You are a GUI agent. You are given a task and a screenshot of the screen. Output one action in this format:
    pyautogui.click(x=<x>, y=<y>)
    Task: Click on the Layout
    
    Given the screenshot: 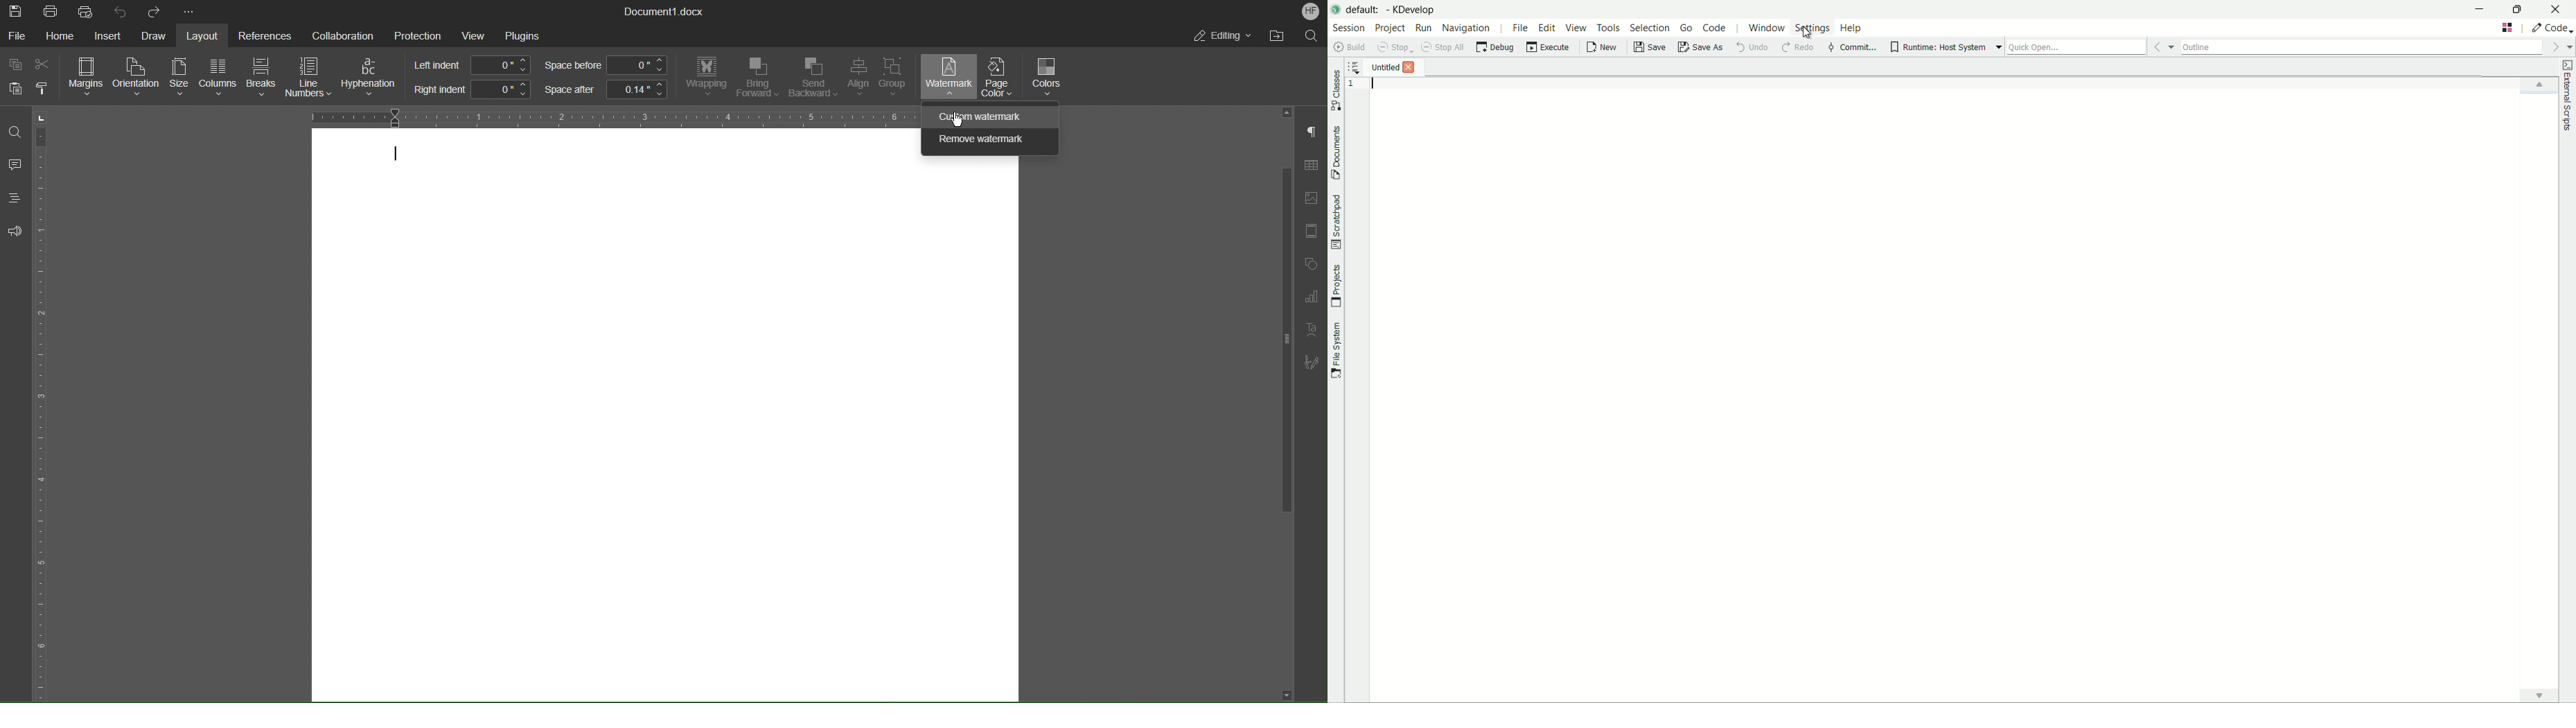 What is the action you would take?
    pyautogui.click(x=205, y=35)
    